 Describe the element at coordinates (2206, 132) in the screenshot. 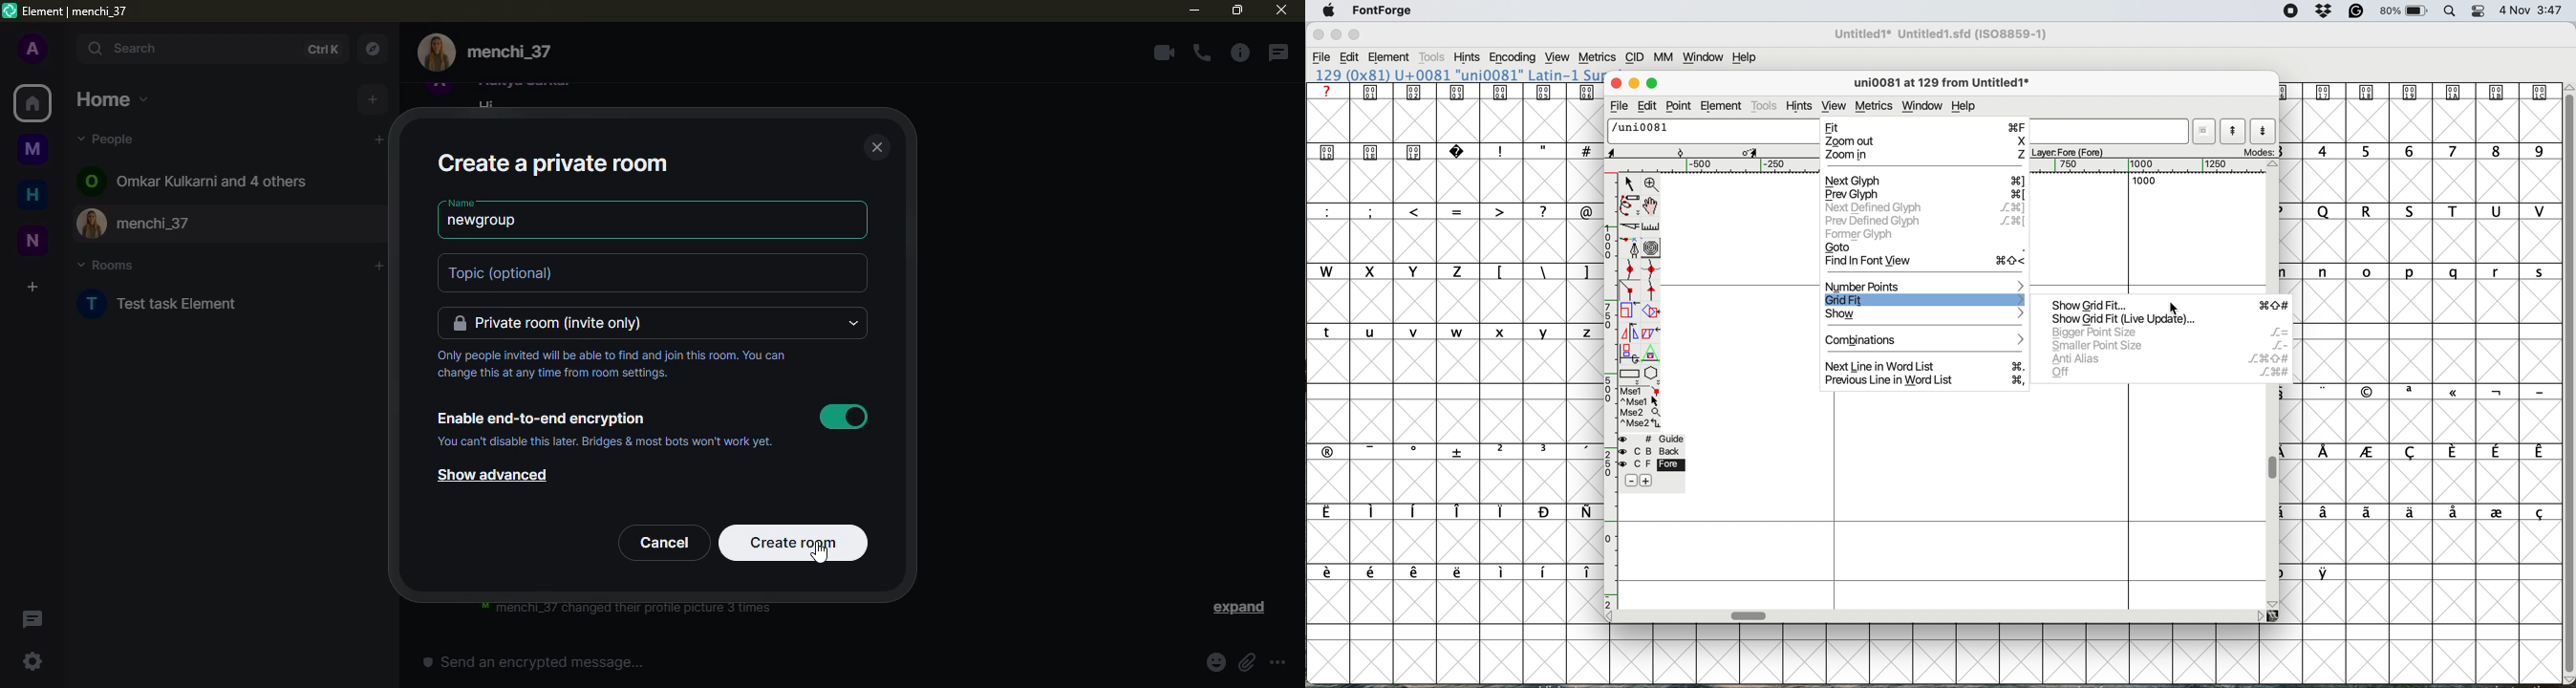

I see `word list` at that location.